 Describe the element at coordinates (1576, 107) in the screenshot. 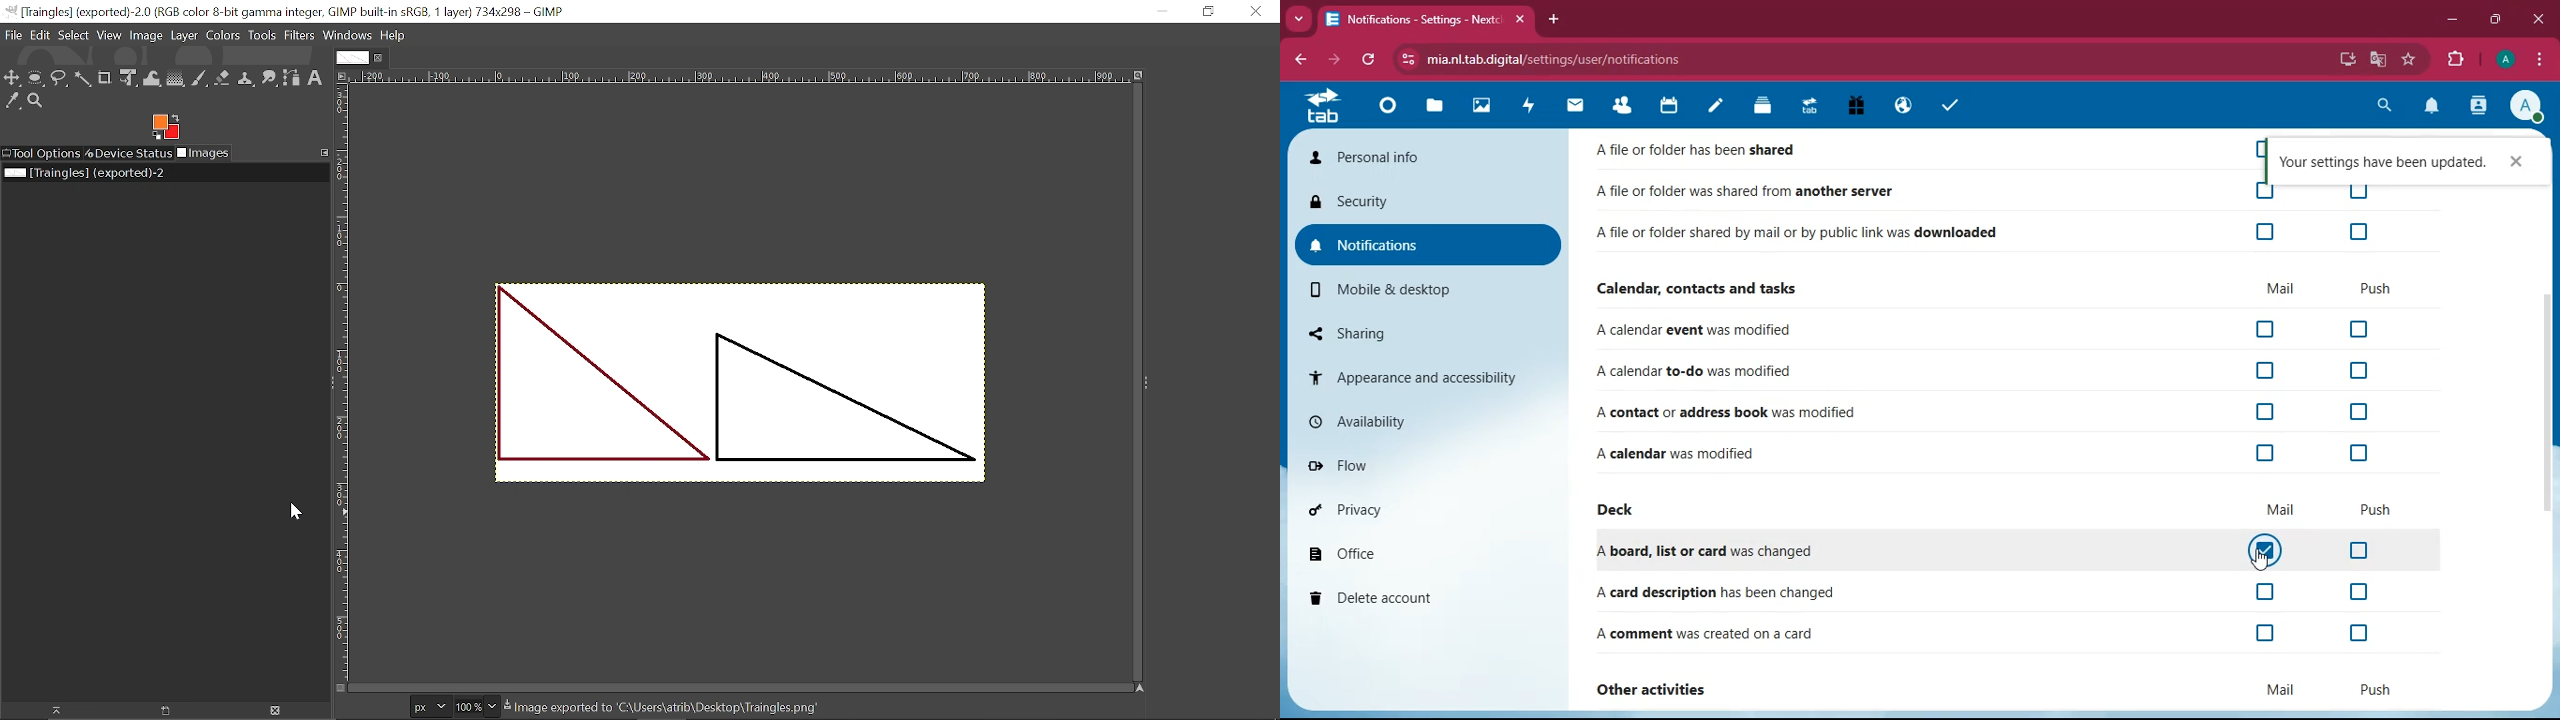

I see `mail` at that location.